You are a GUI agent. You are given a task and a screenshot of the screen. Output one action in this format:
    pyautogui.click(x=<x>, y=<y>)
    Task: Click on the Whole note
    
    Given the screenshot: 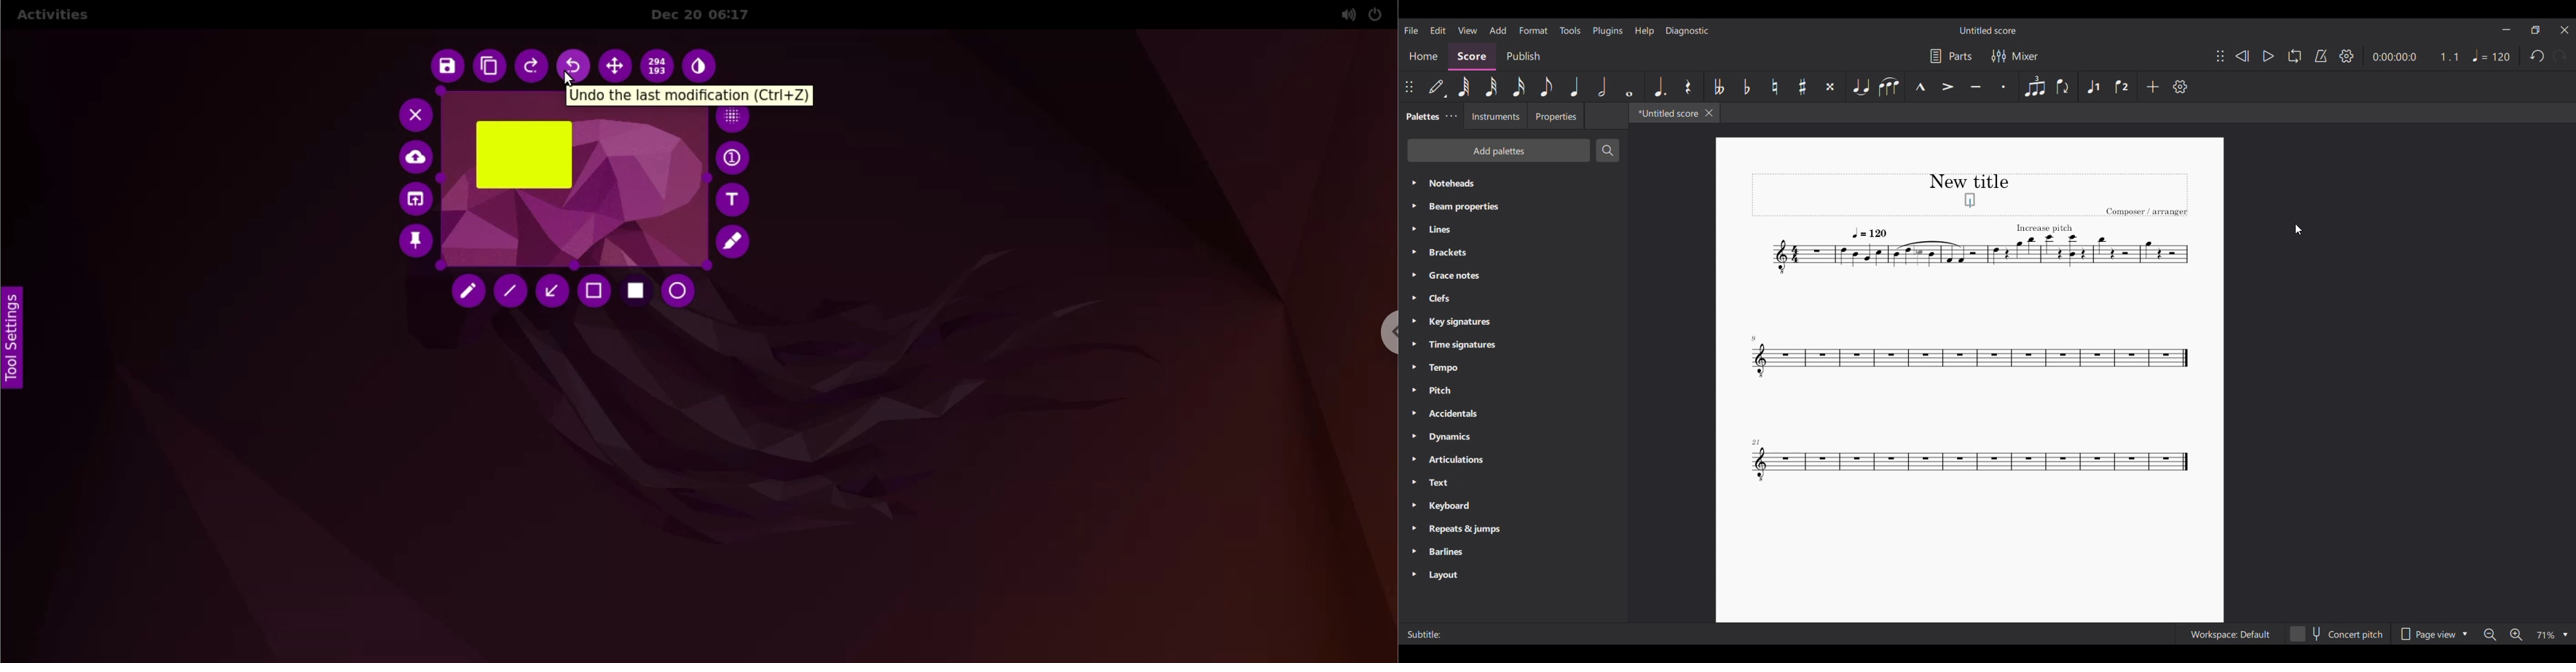 What is the action you would take?
    pyautogui.click(x=1629, y=87)
    